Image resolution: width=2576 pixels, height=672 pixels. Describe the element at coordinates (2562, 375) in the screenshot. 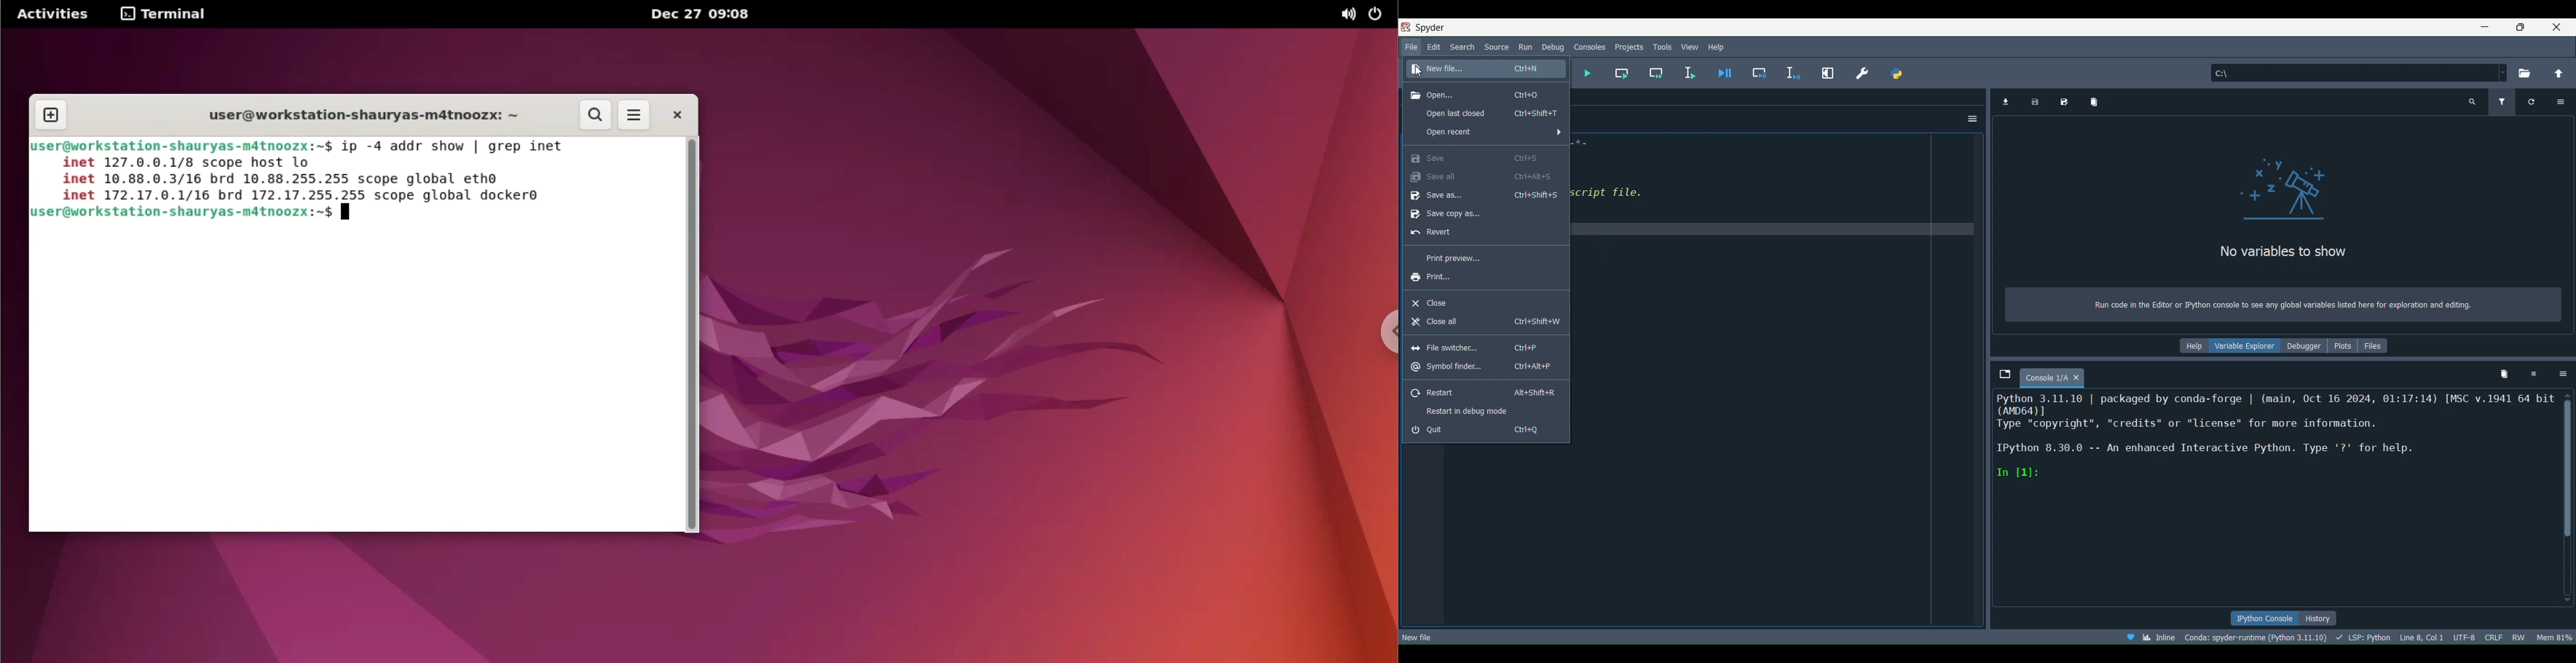

I see `Options` at that location.